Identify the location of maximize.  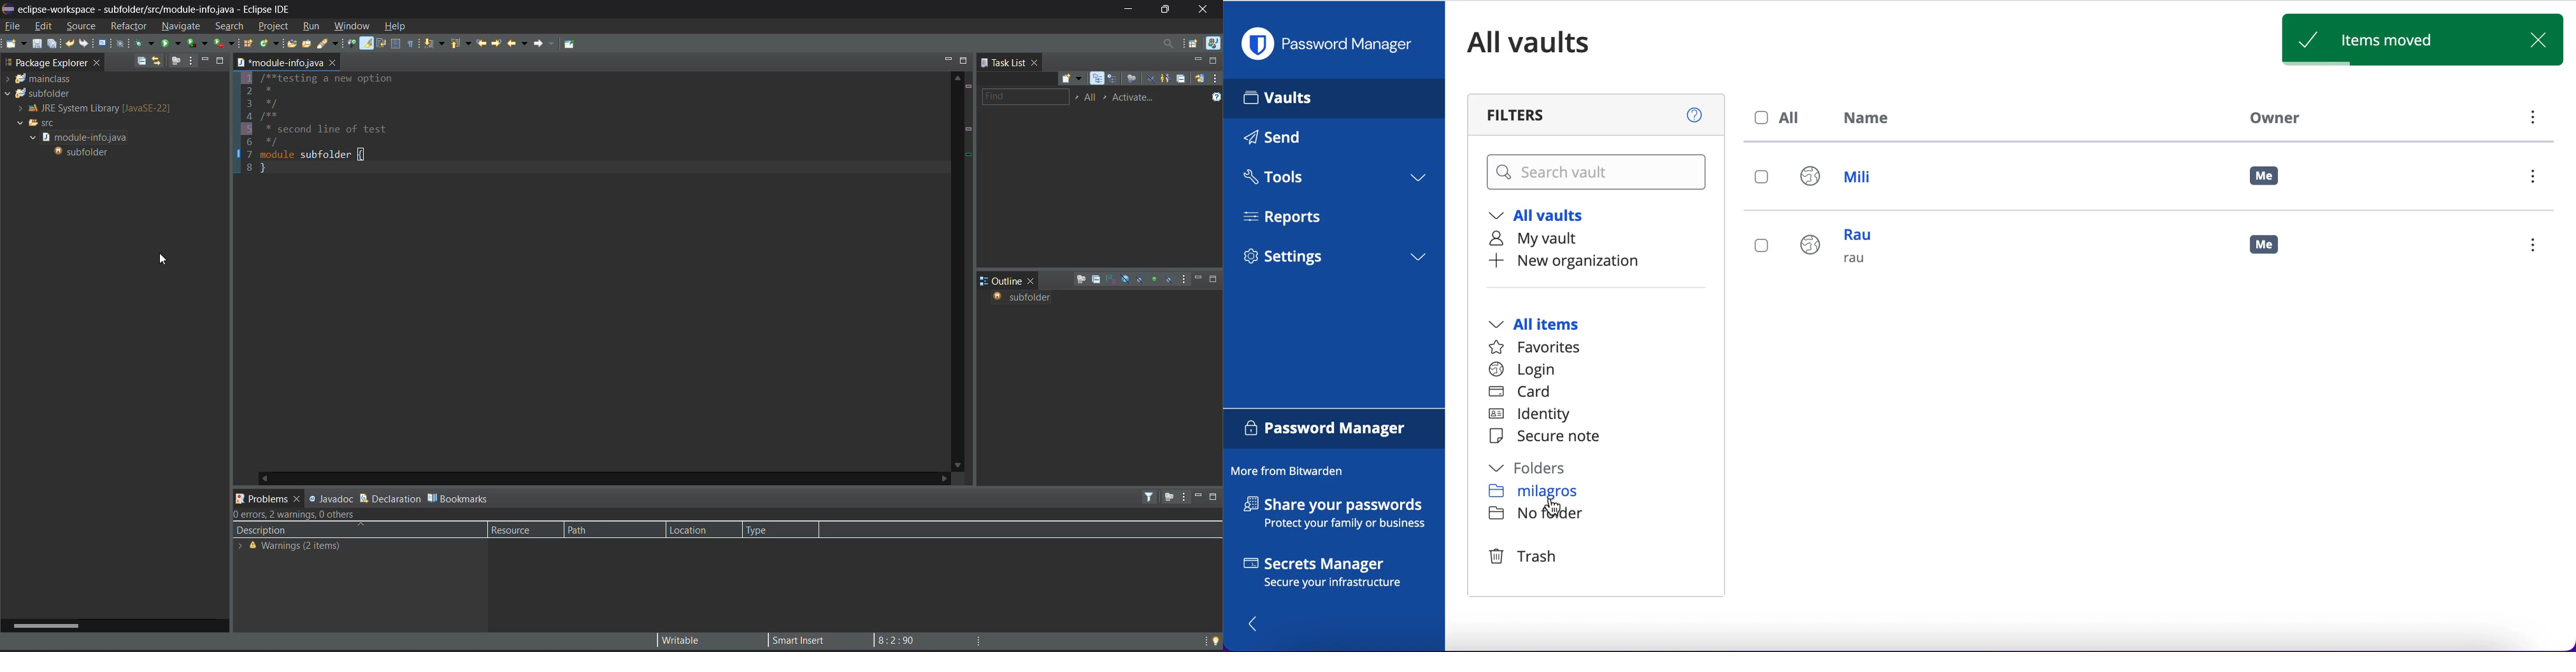
(1214, 280).